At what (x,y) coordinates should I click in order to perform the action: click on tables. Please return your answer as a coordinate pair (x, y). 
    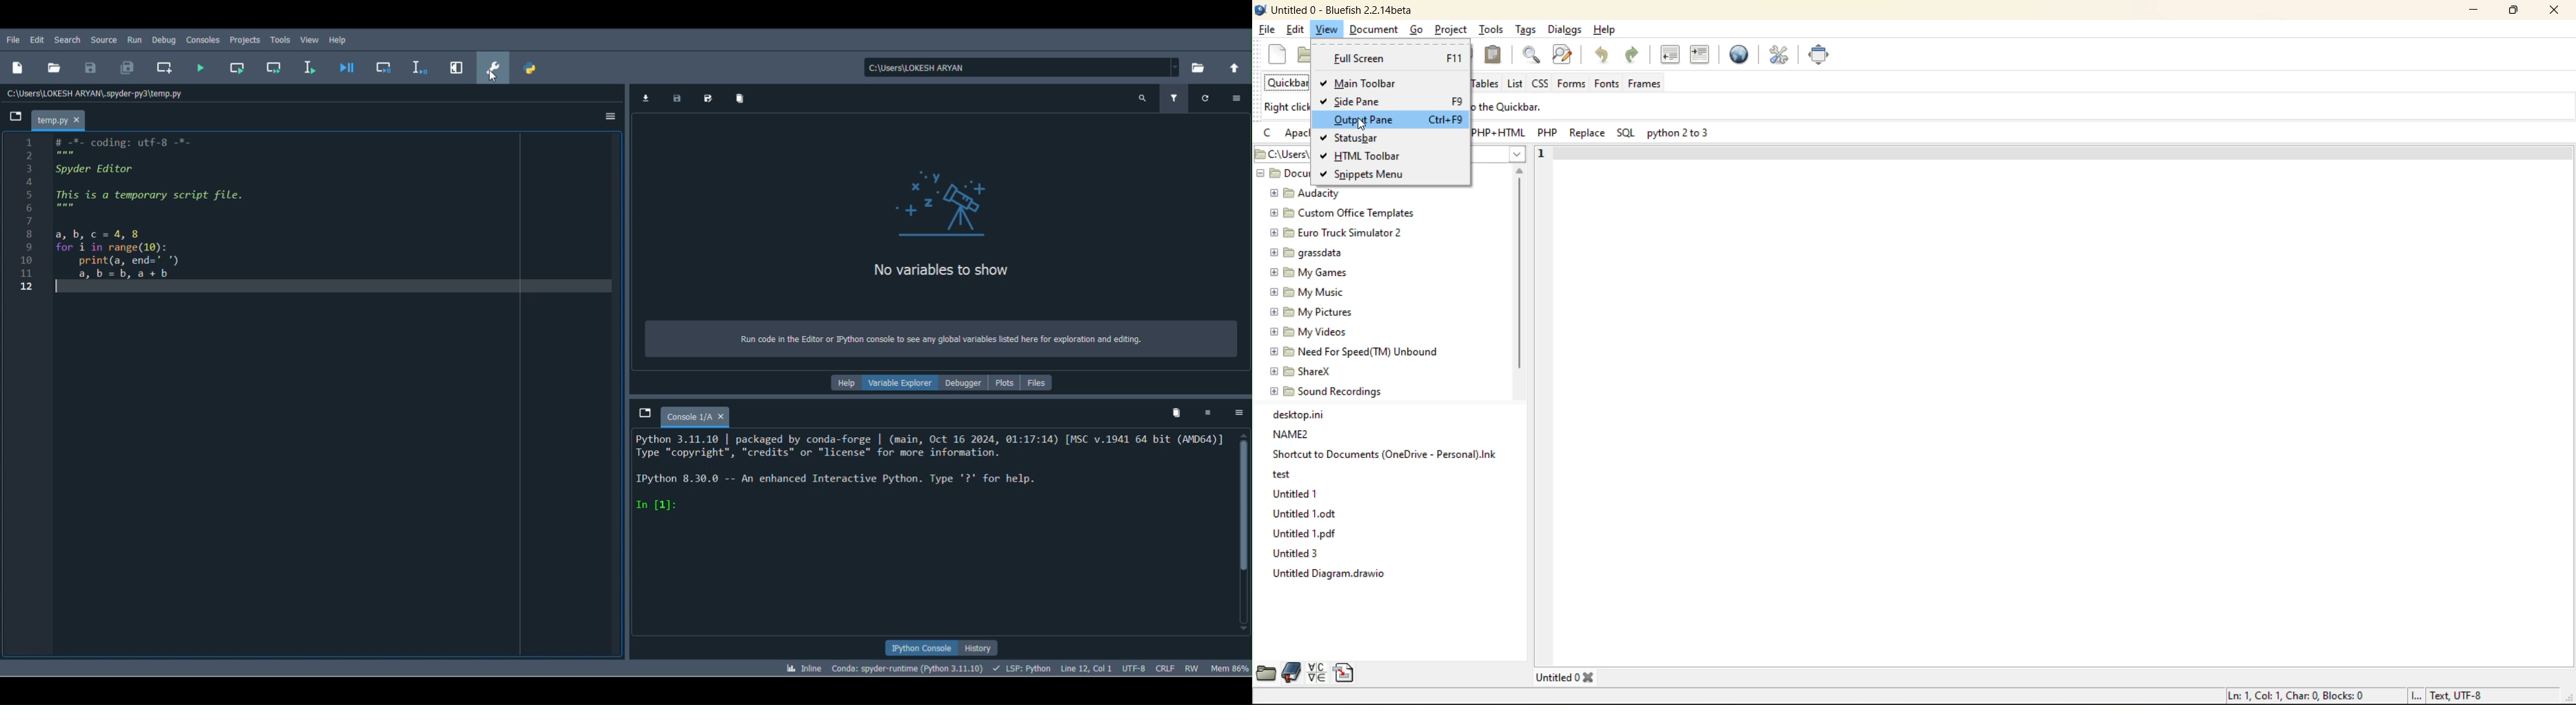
    Looking at the image, I should click on (1485, 83).